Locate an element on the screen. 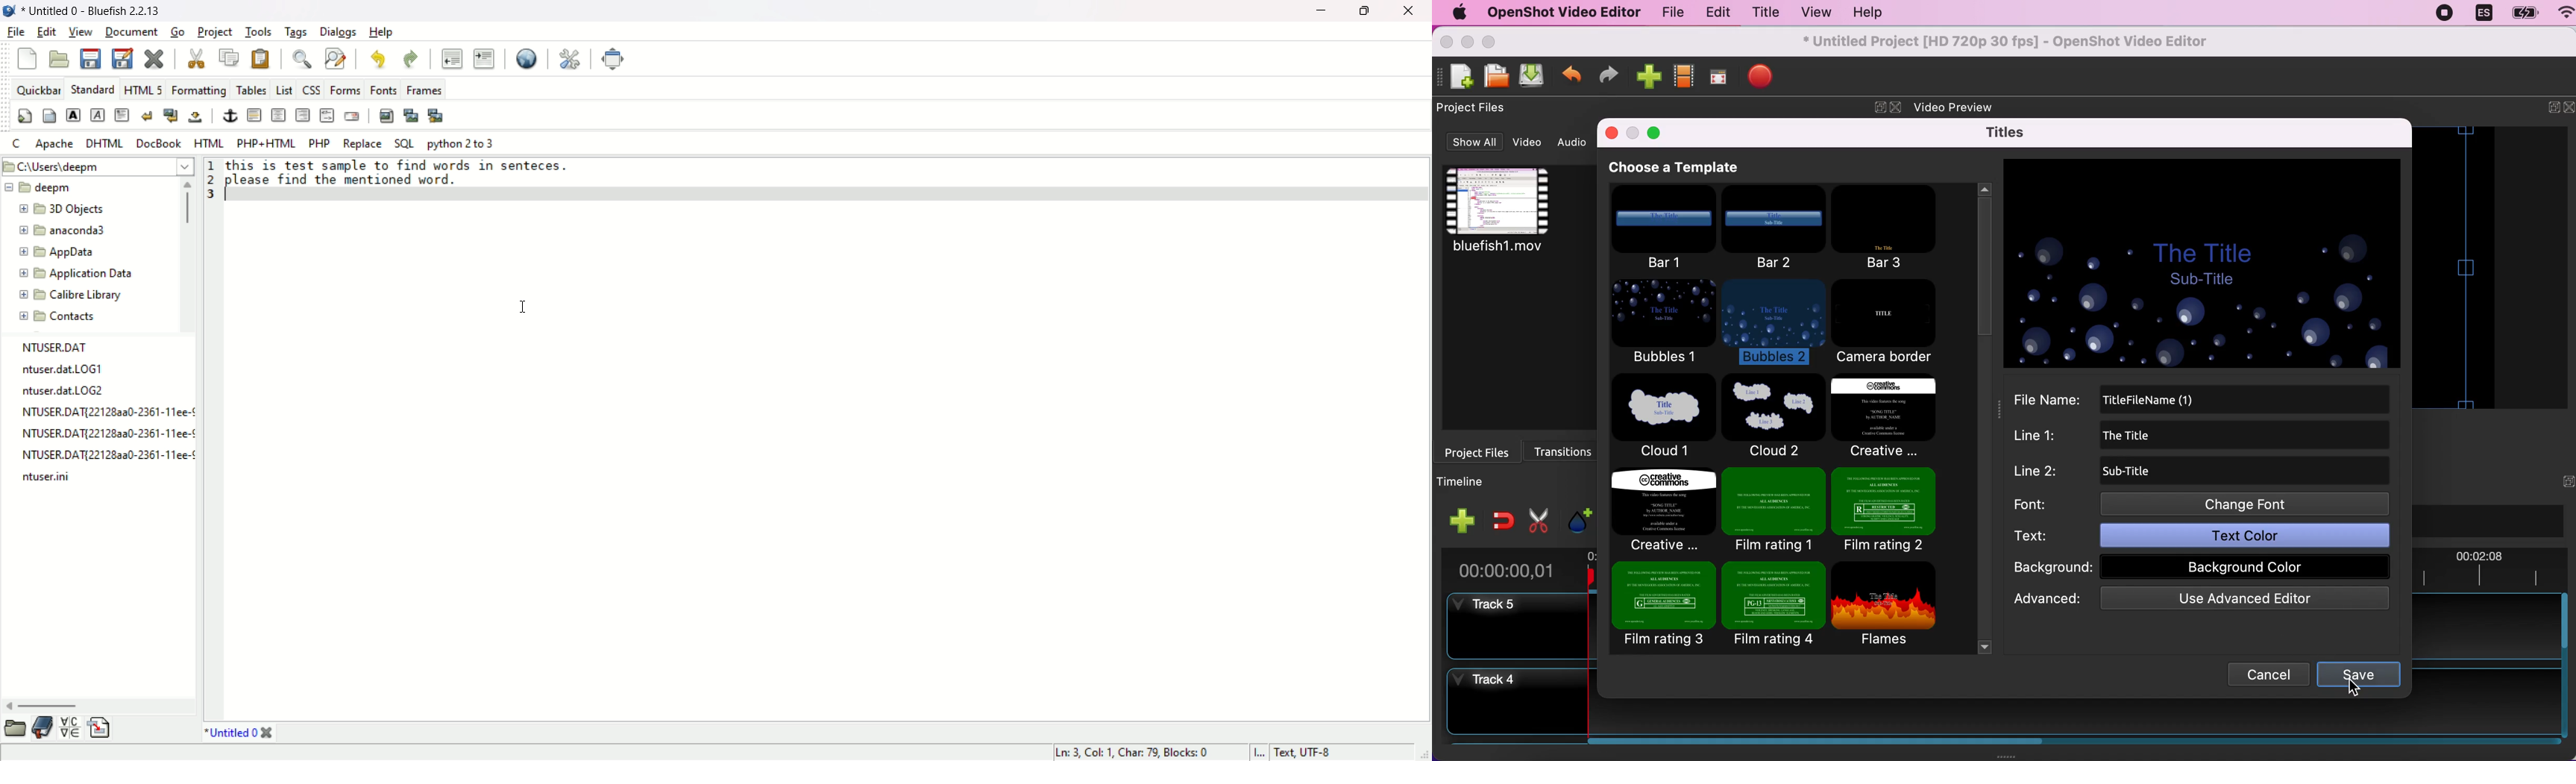 The width and height of the screenshot is (2576, 784). advanced: is located at coordinates (2048, 599).